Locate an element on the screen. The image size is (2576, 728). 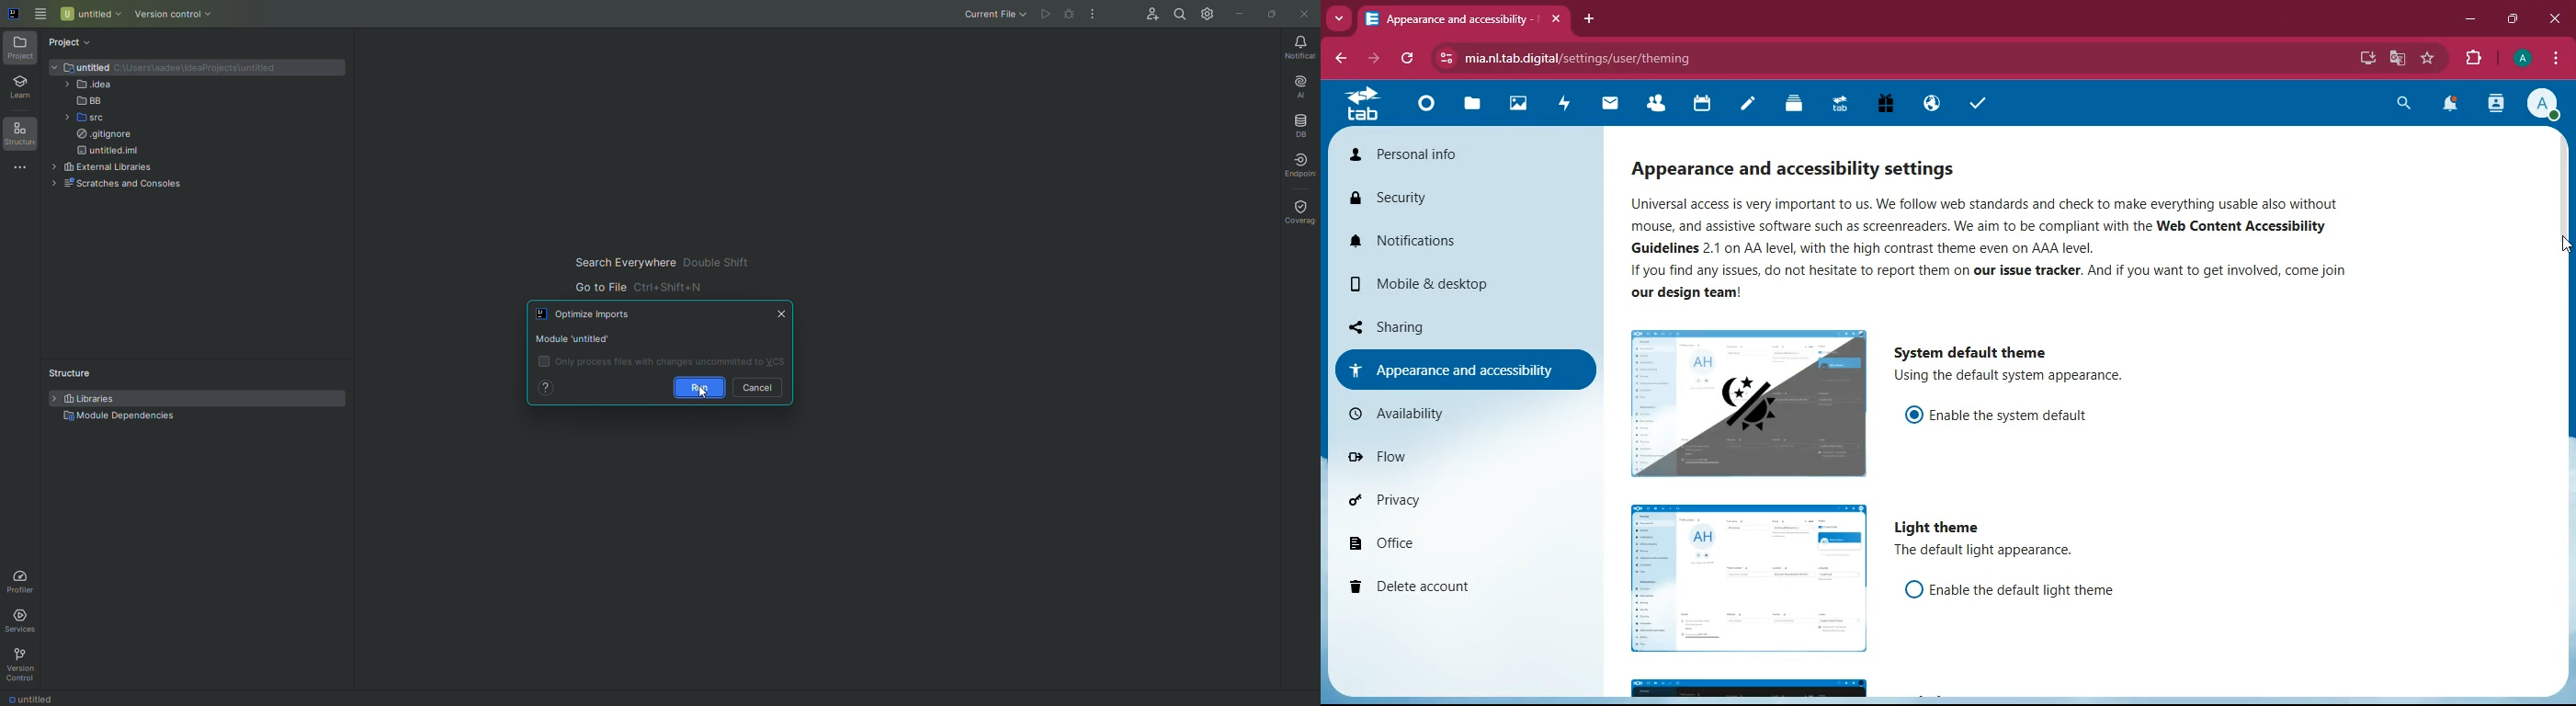
Profiler is located at coordinates (22, 581).